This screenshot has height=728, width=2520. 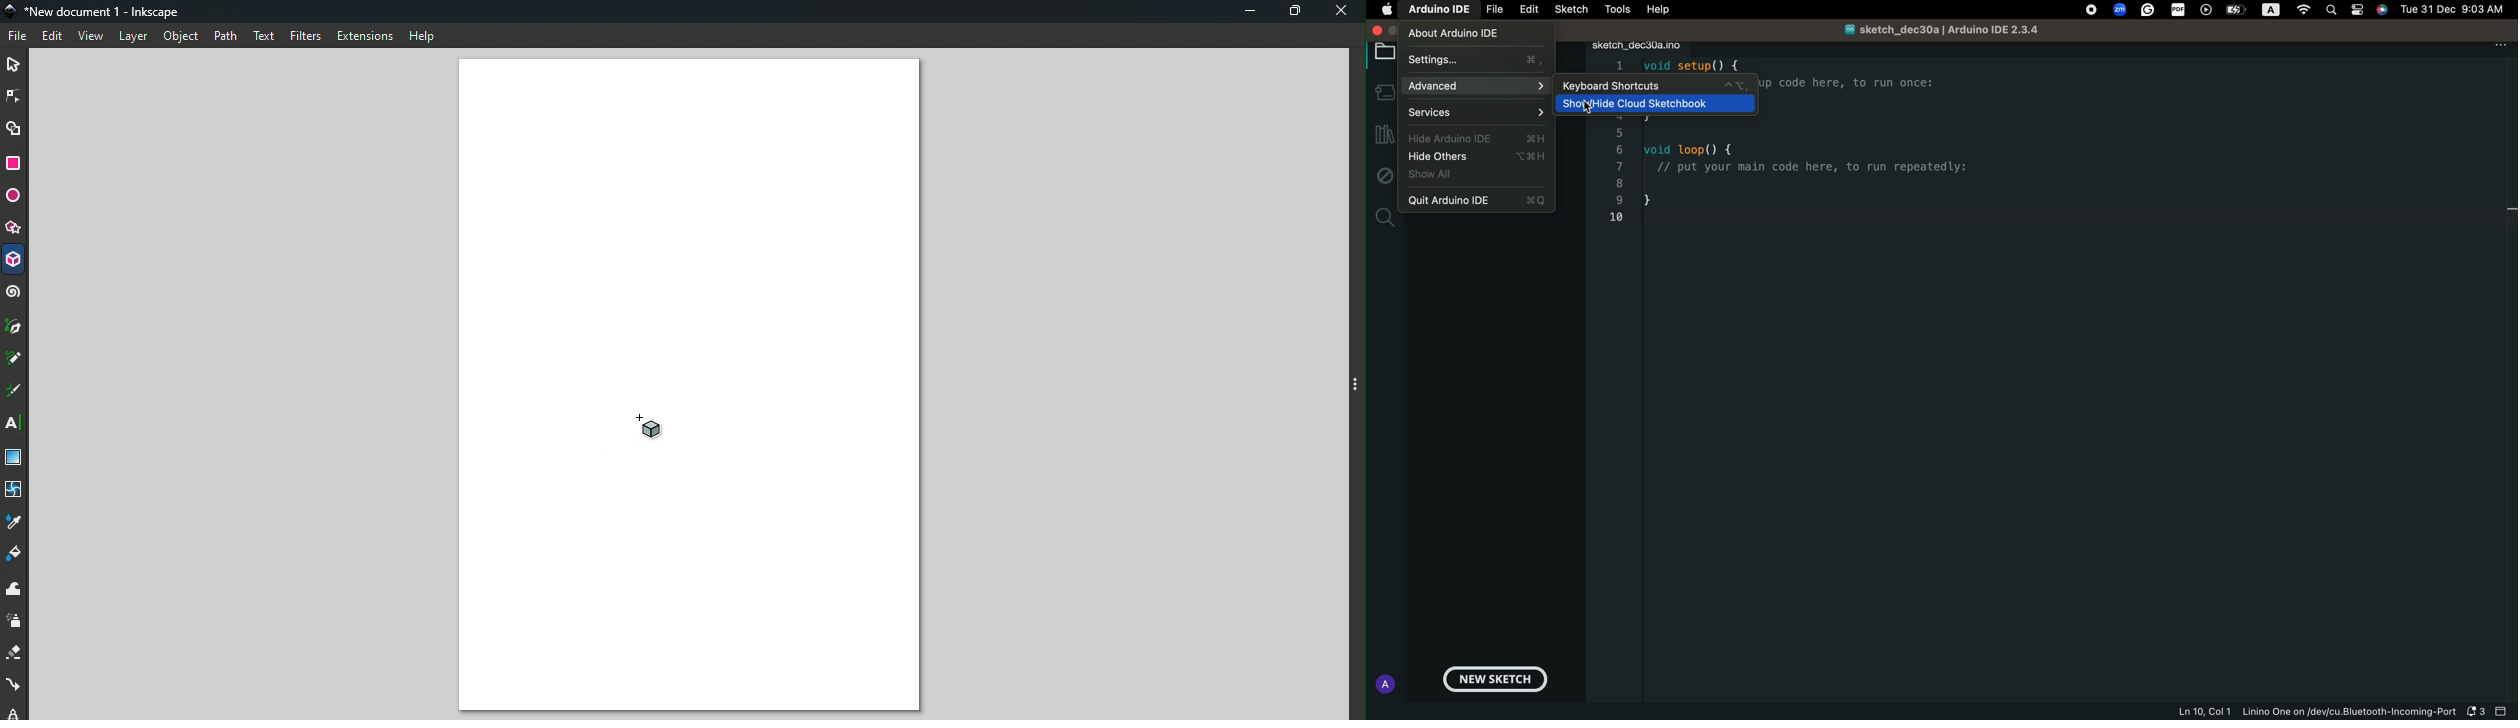 What do you see at coordinates (1341, 14) in the screenshot?
I see `Close` at bounding box center [1341, 14].